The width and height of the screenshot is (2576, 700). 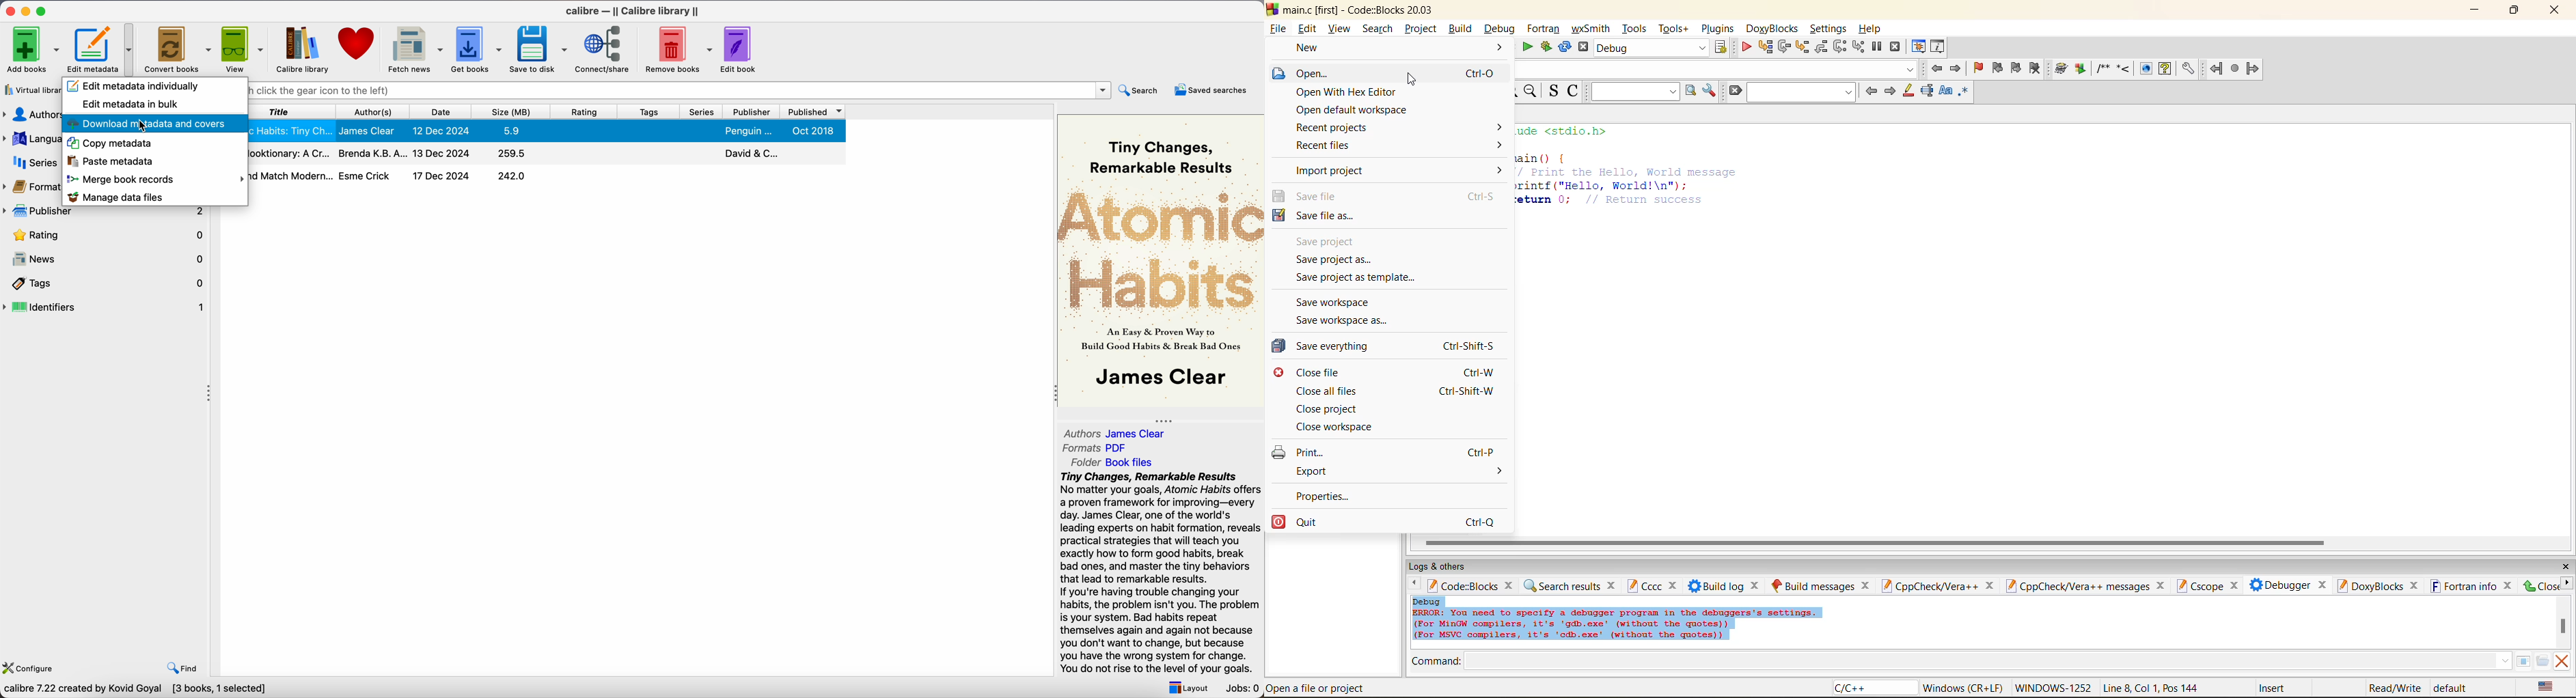 I want to click on Mix and Match Modern..., so click(x=292, y=176).